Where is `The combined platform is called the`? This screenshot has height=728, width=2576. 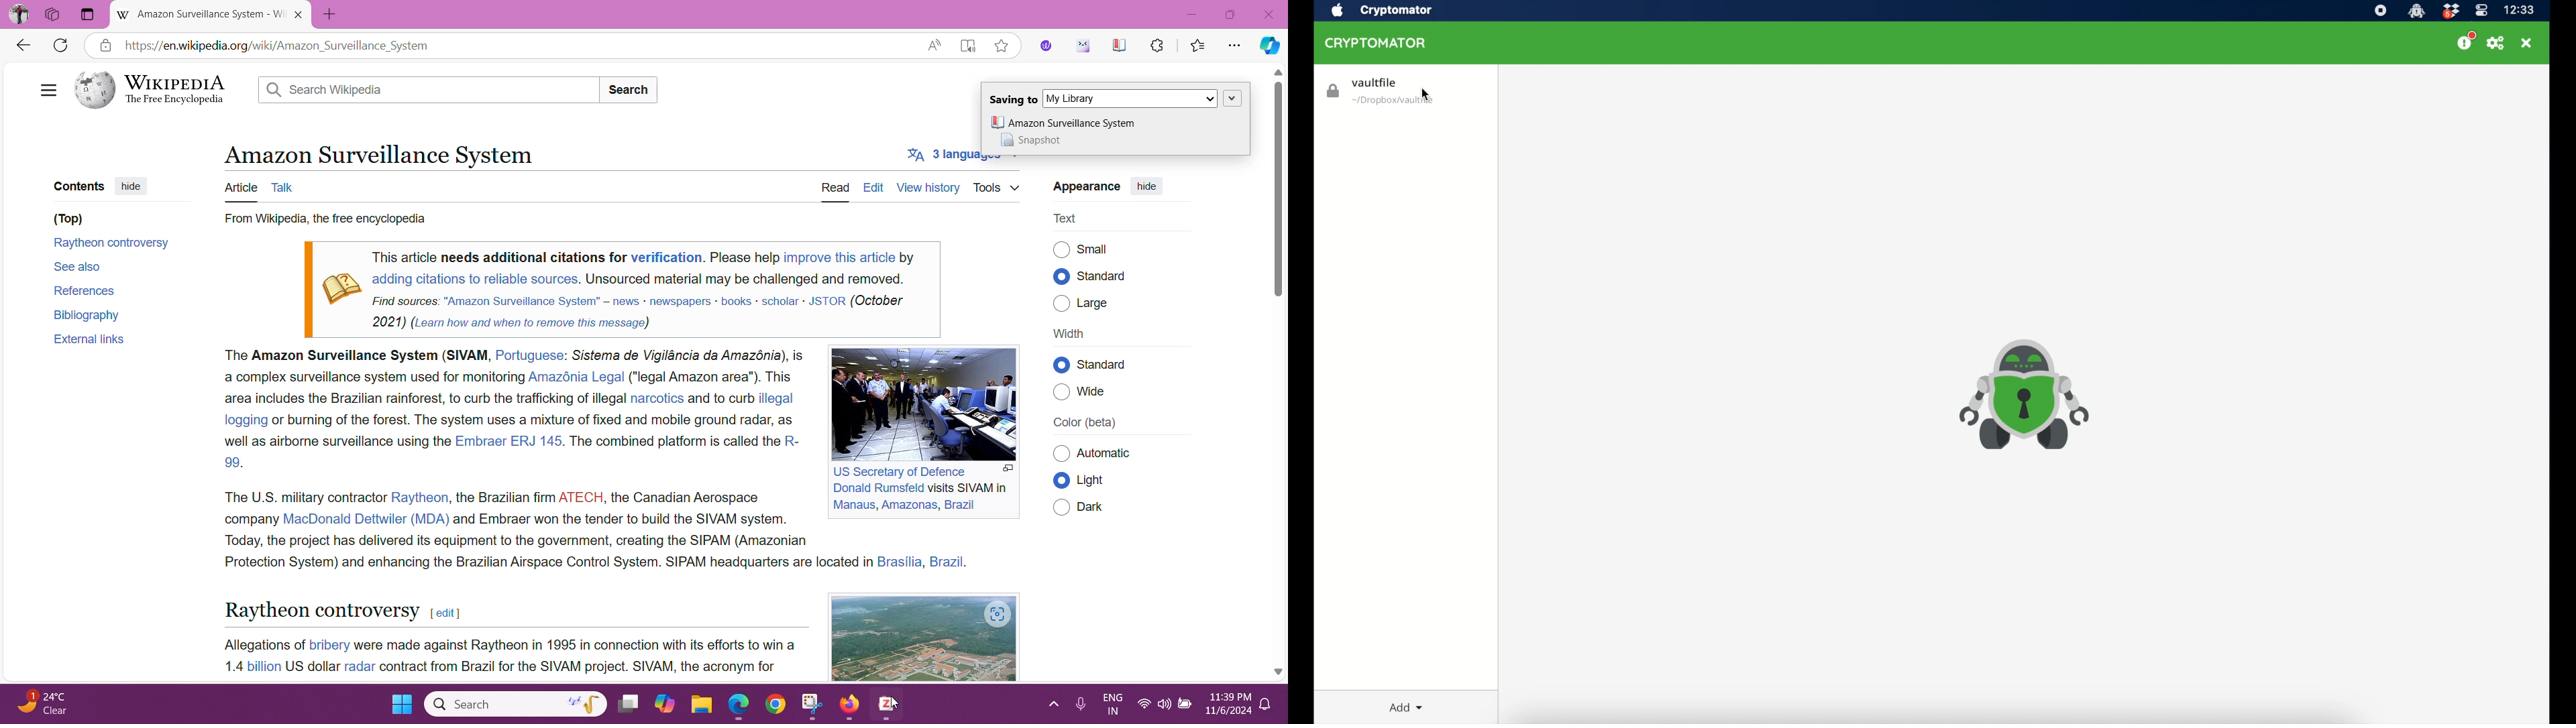
The combined platform is called the is located at coordinates (674, 441).